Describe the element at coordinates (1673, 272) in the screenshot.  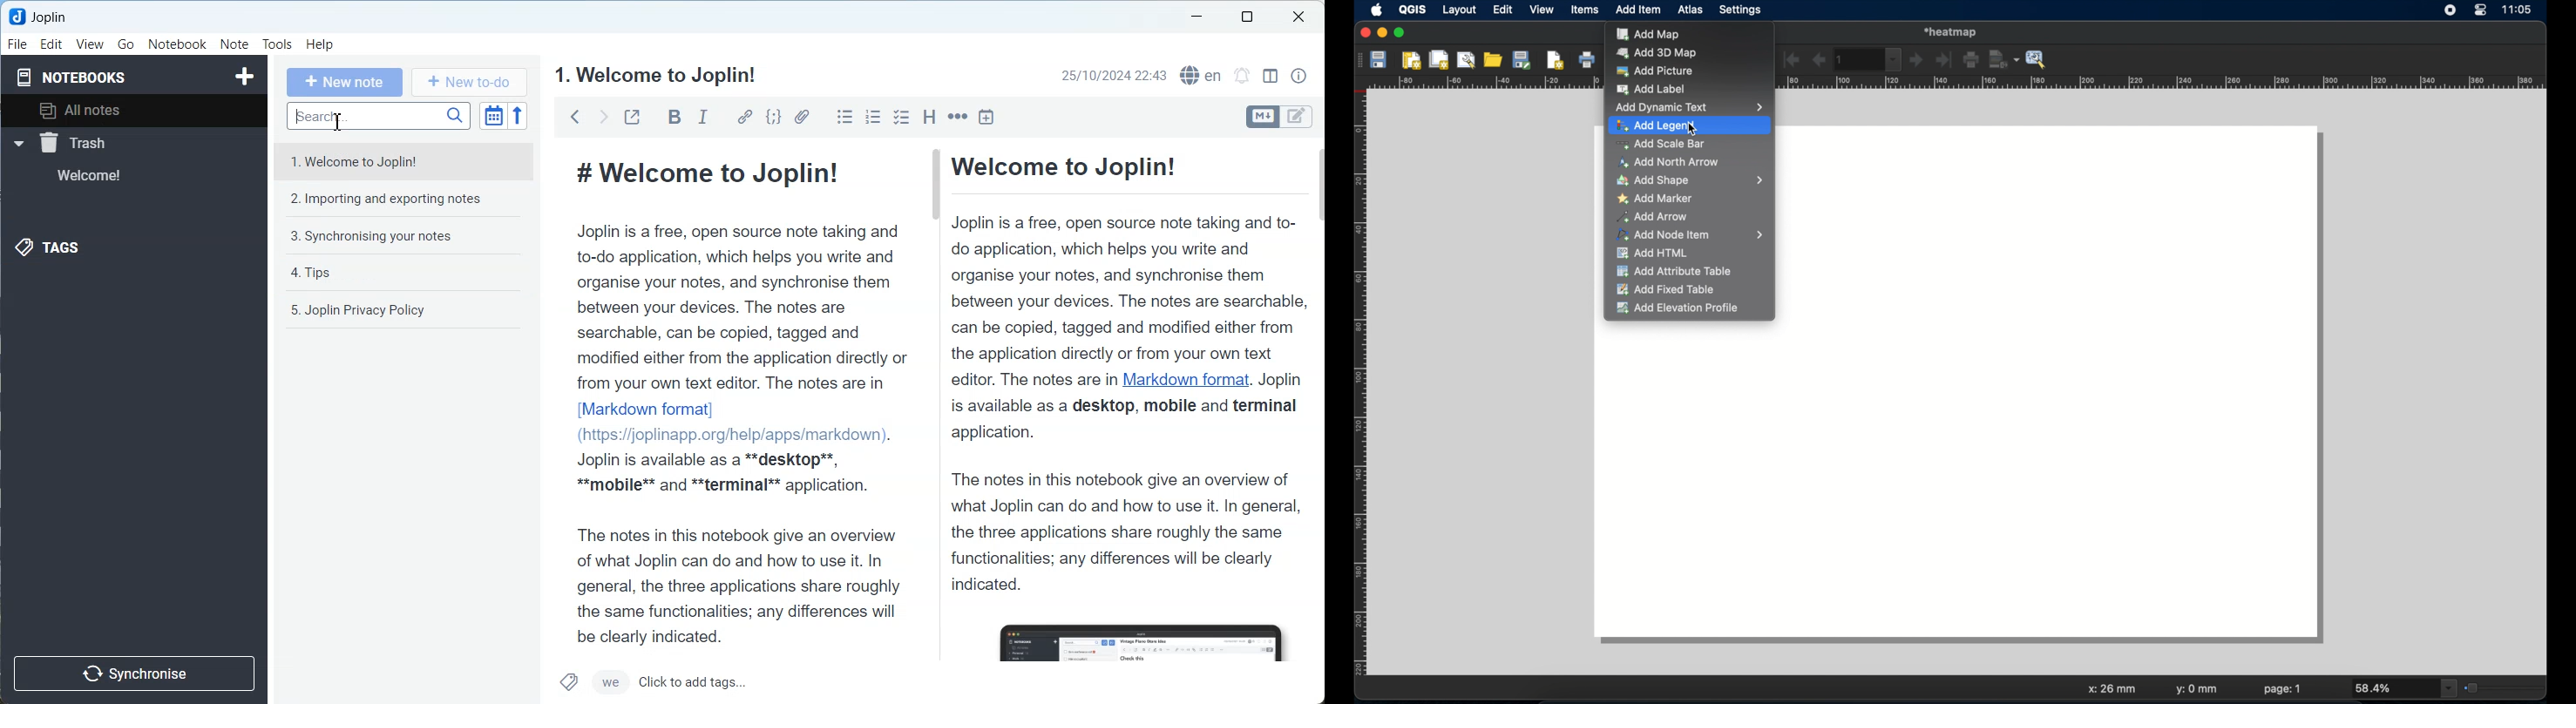
I see `add attribute table` at that location.